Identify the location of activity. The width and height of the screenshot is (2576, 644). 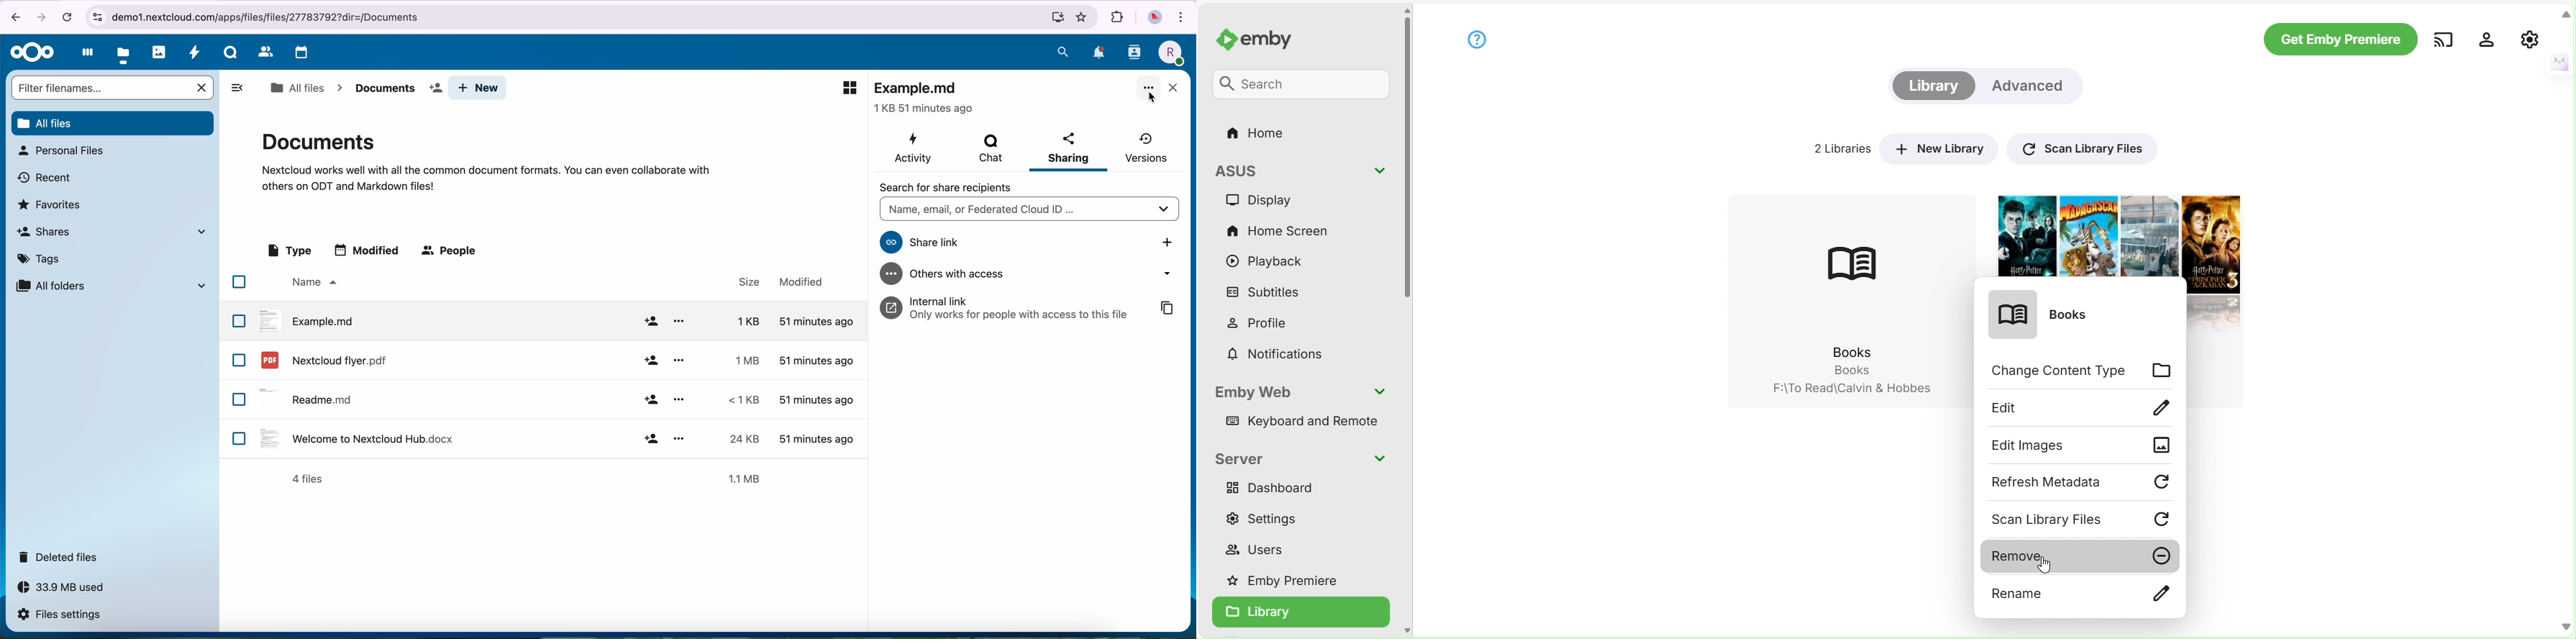
(195, 54).